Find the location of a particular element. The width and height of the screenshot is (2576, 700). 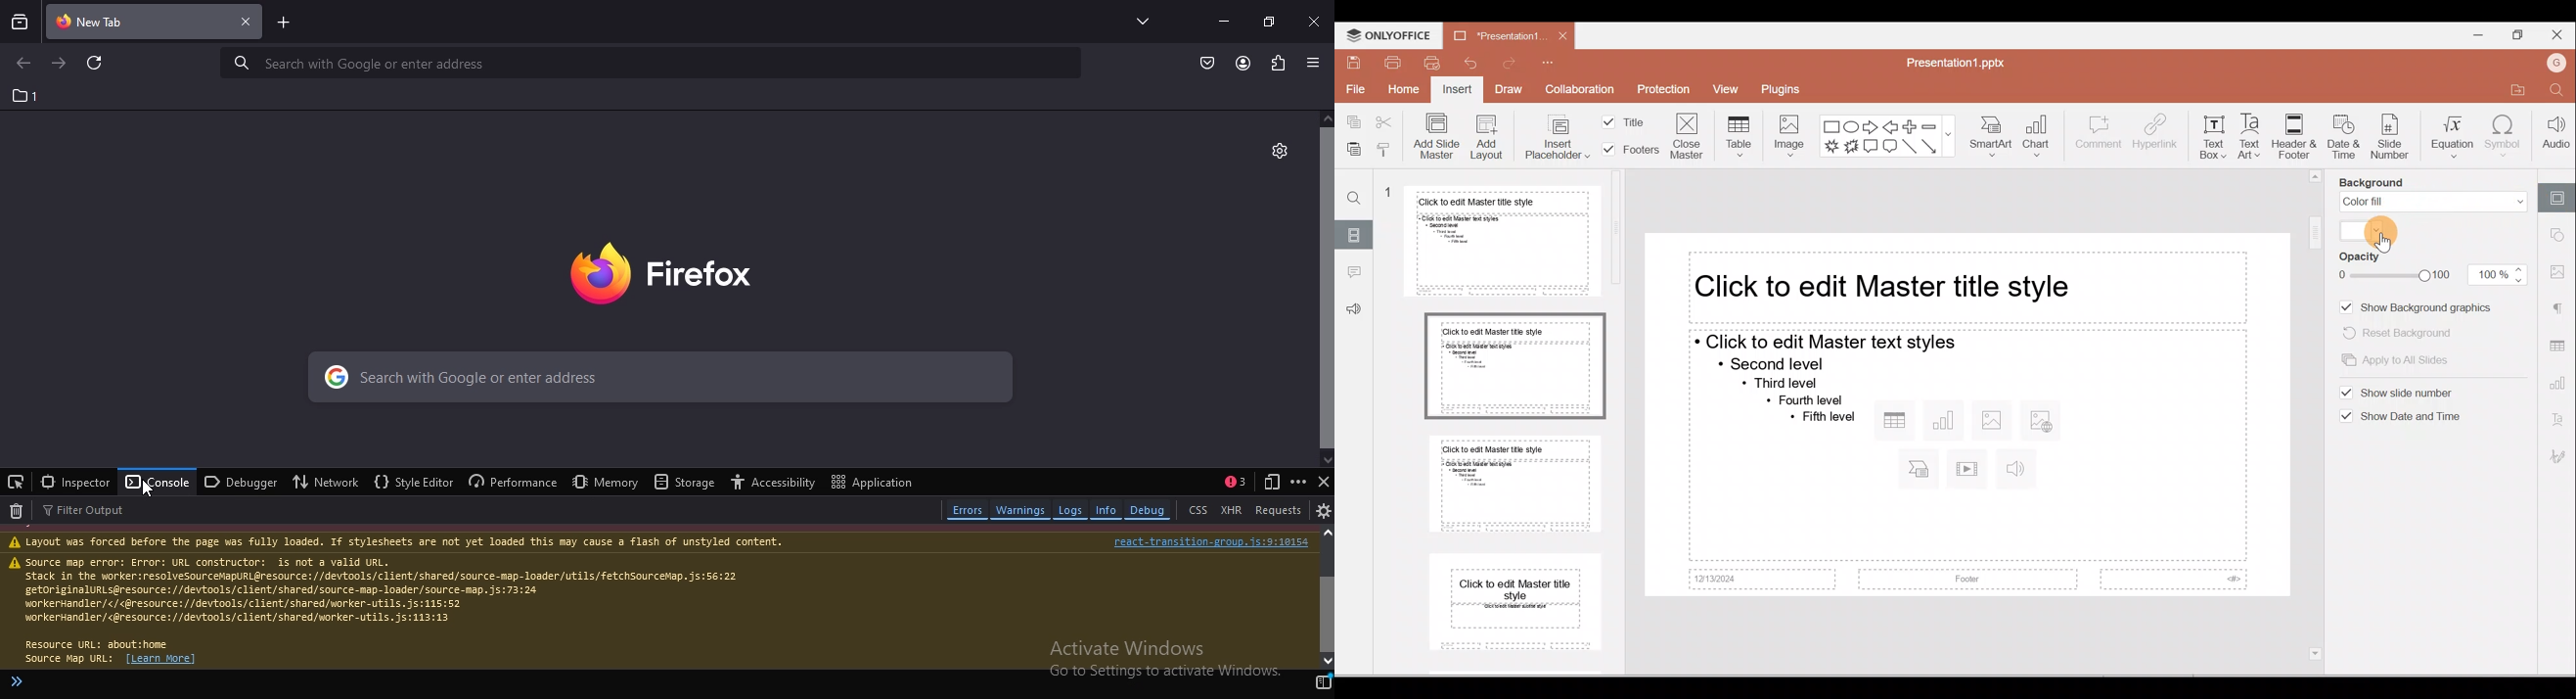

Rounded Rectangular callout is located at coordinates (1890, 148).